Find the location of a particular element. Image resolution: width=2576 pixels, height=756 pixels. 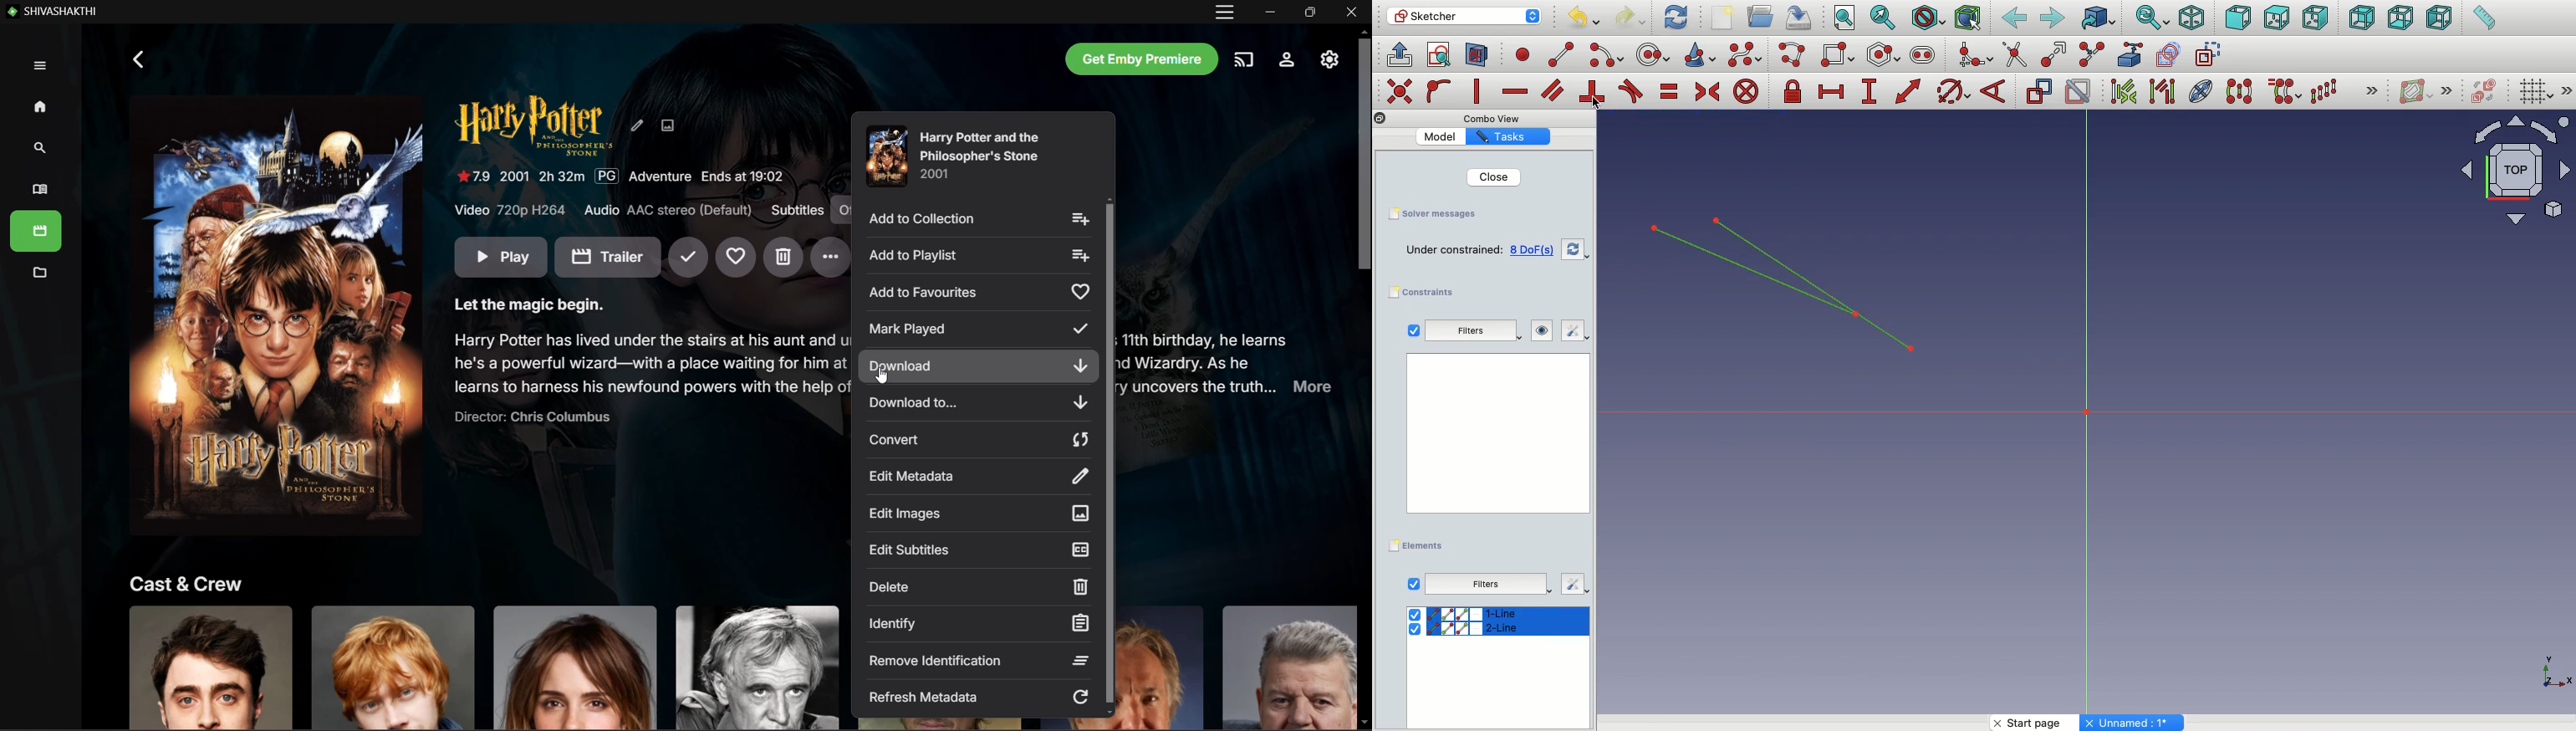

Toggle driving constraint is located at coordinates (2038, 91).